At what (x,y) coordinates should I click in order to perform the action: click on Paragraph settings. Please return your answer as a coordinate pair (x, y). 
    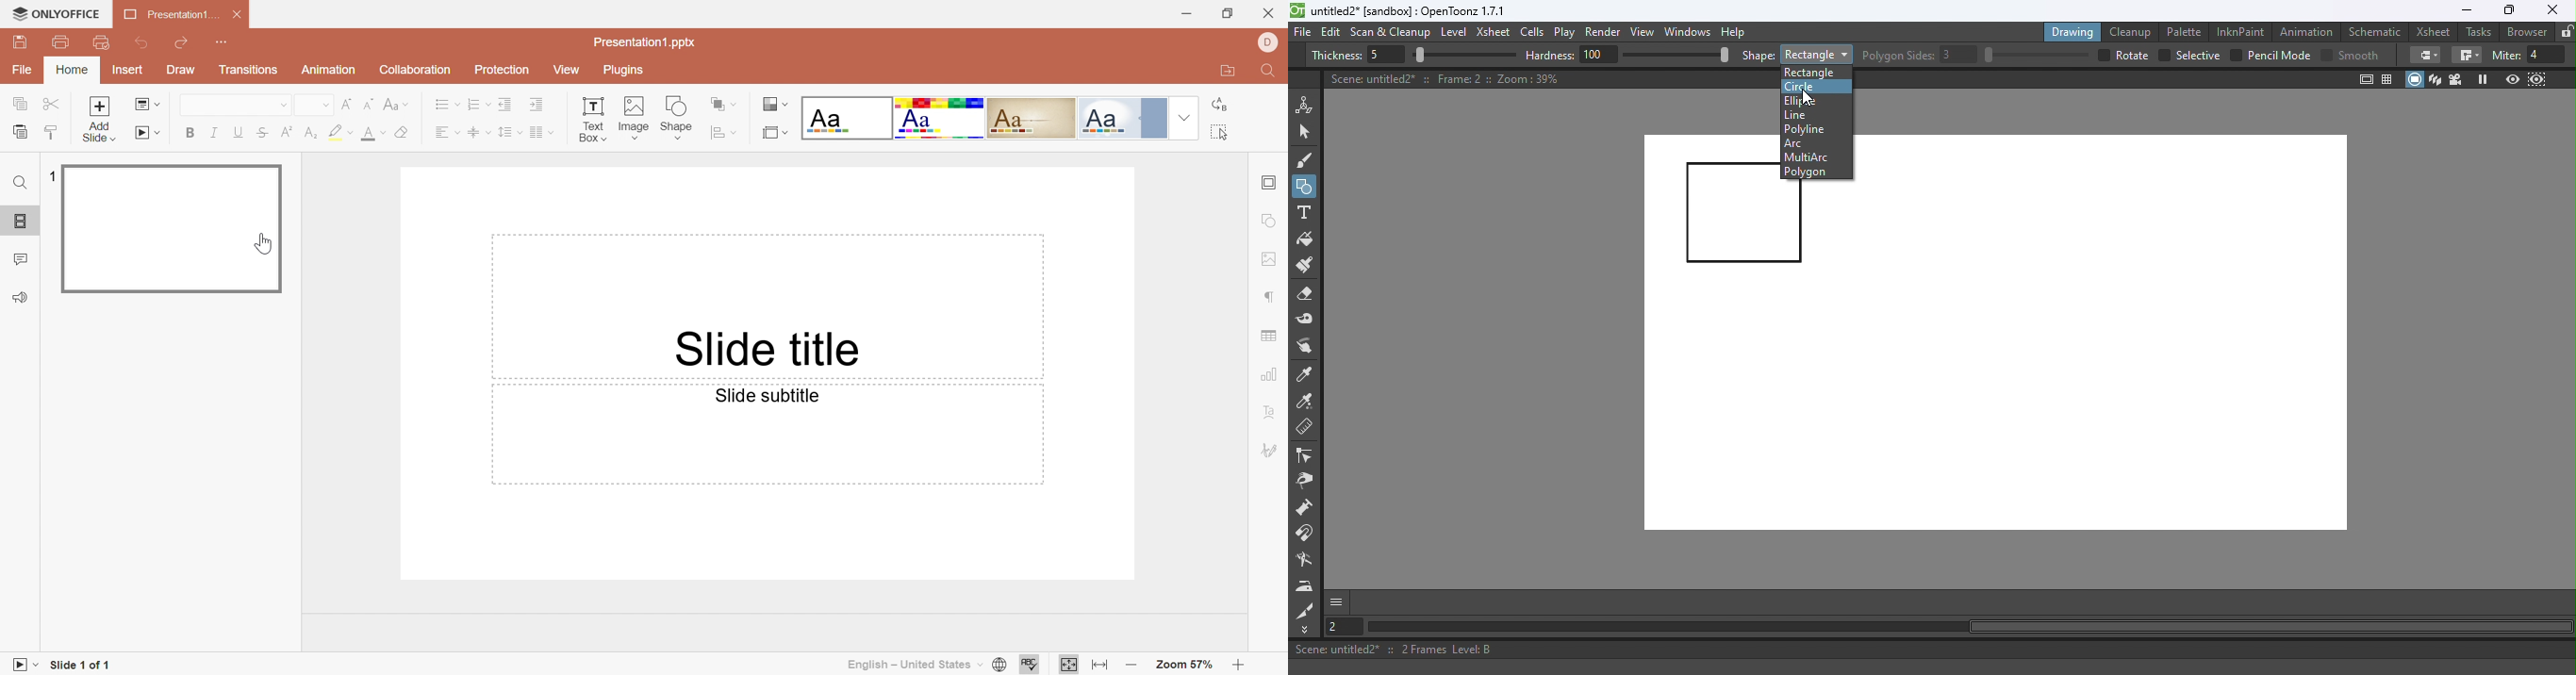
    Looking at the image, I should click on (1270, 298).